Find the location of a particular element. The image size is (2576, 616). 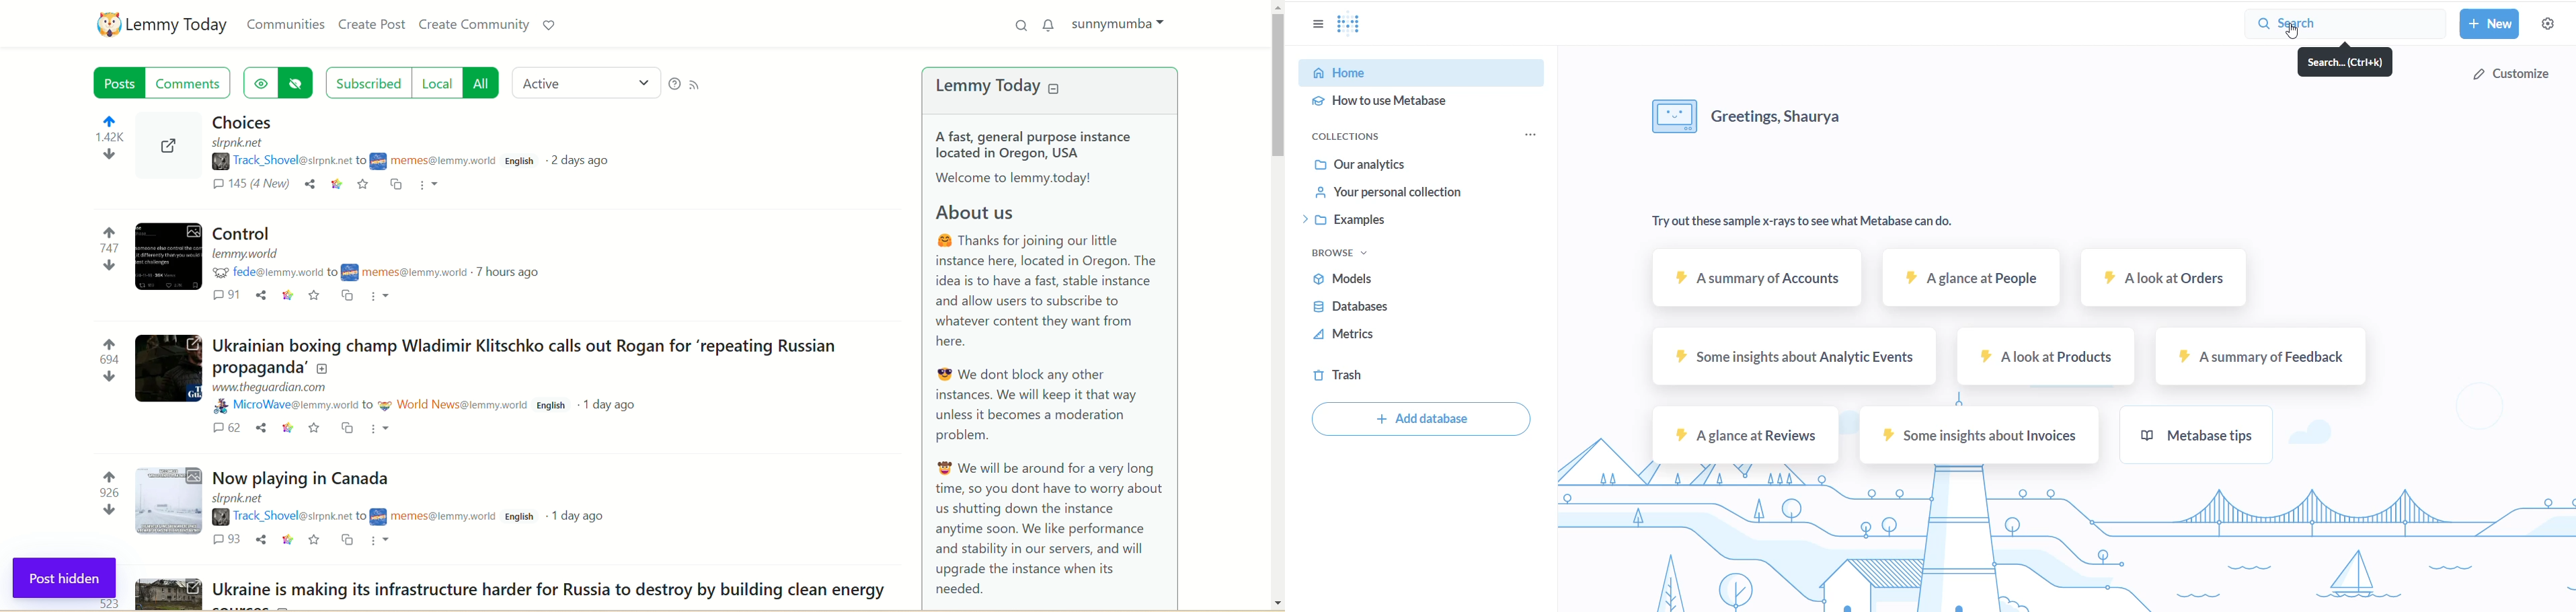

some insights about analytic event  is located at coordinates (1792, 360).